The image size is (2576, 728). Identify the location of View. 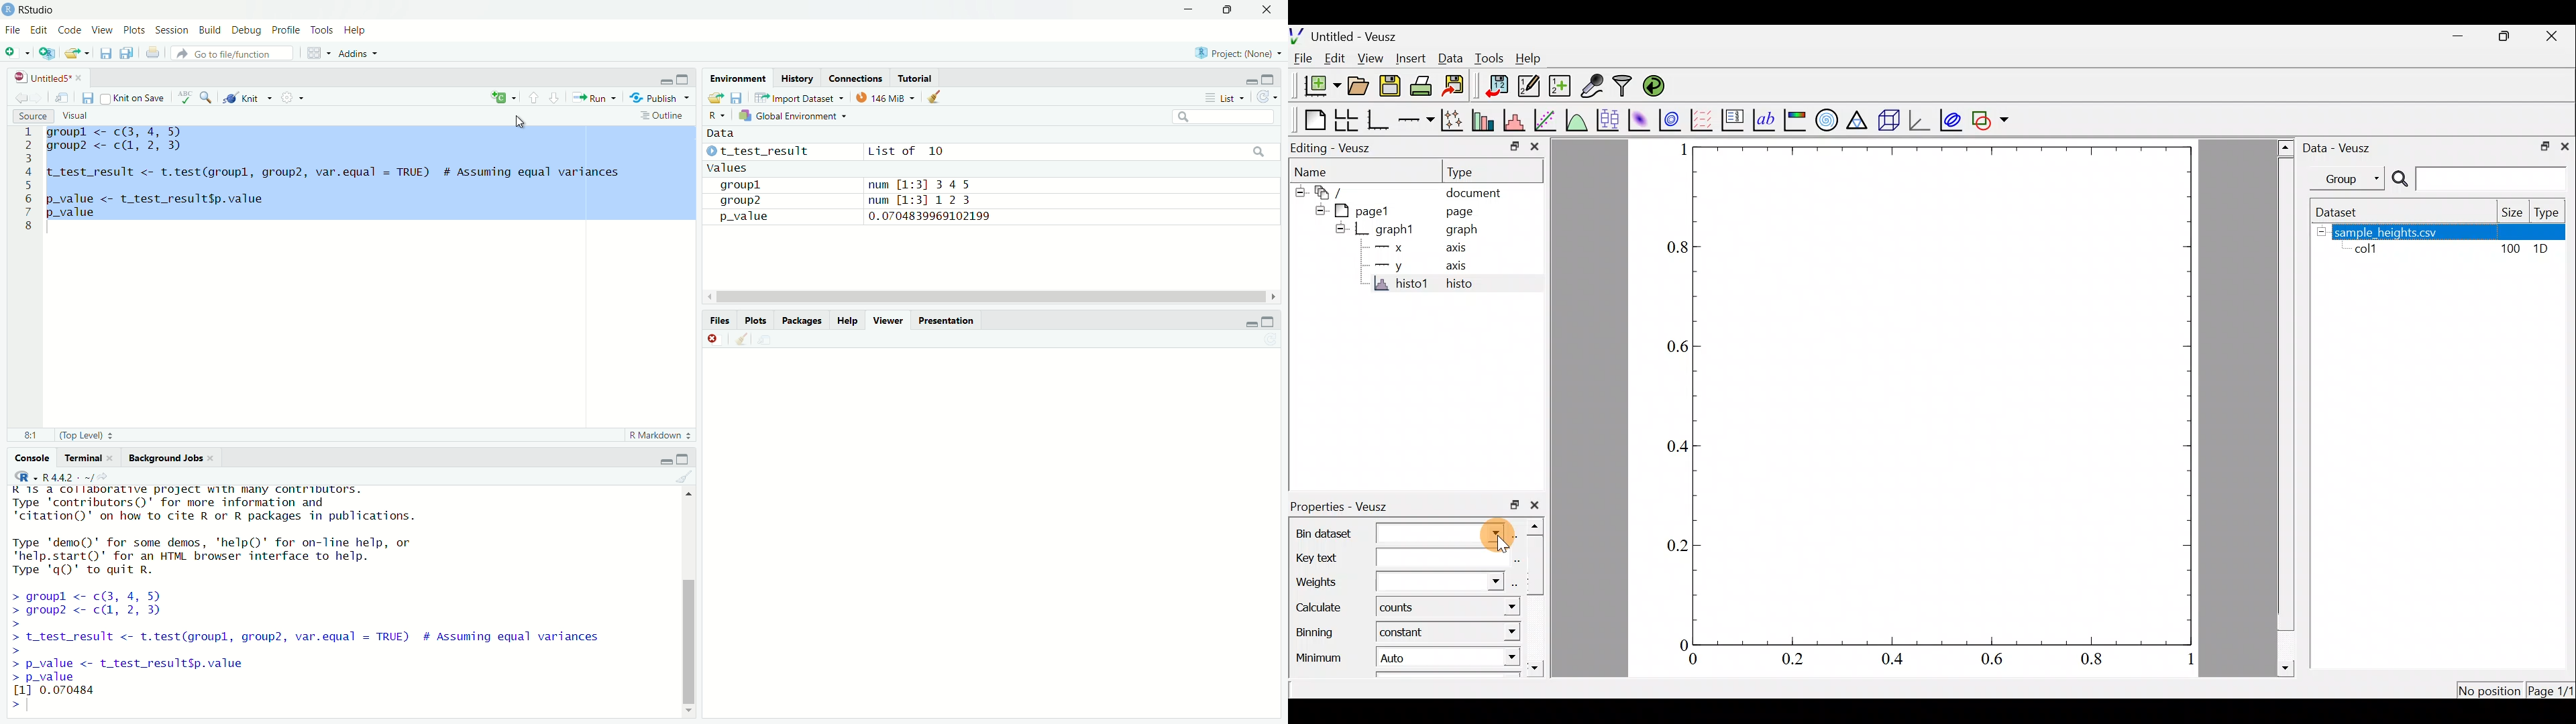
(101, 27).